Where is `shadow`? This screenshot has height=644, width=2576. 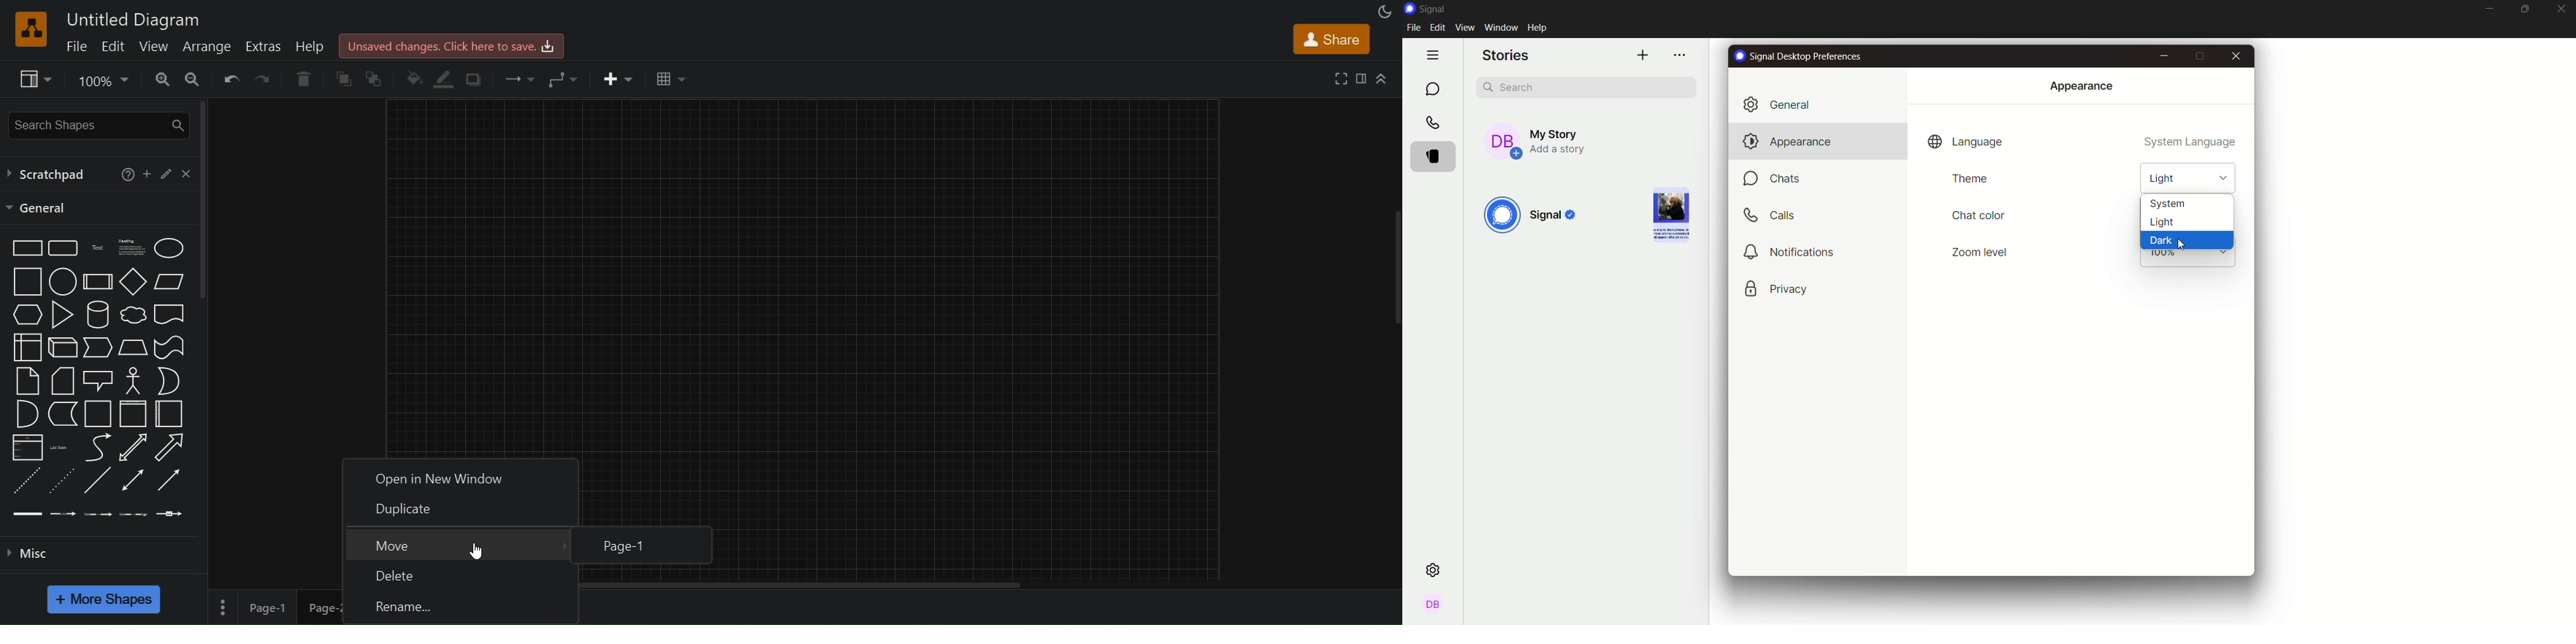 shadow is located at coordinates (475, 80).